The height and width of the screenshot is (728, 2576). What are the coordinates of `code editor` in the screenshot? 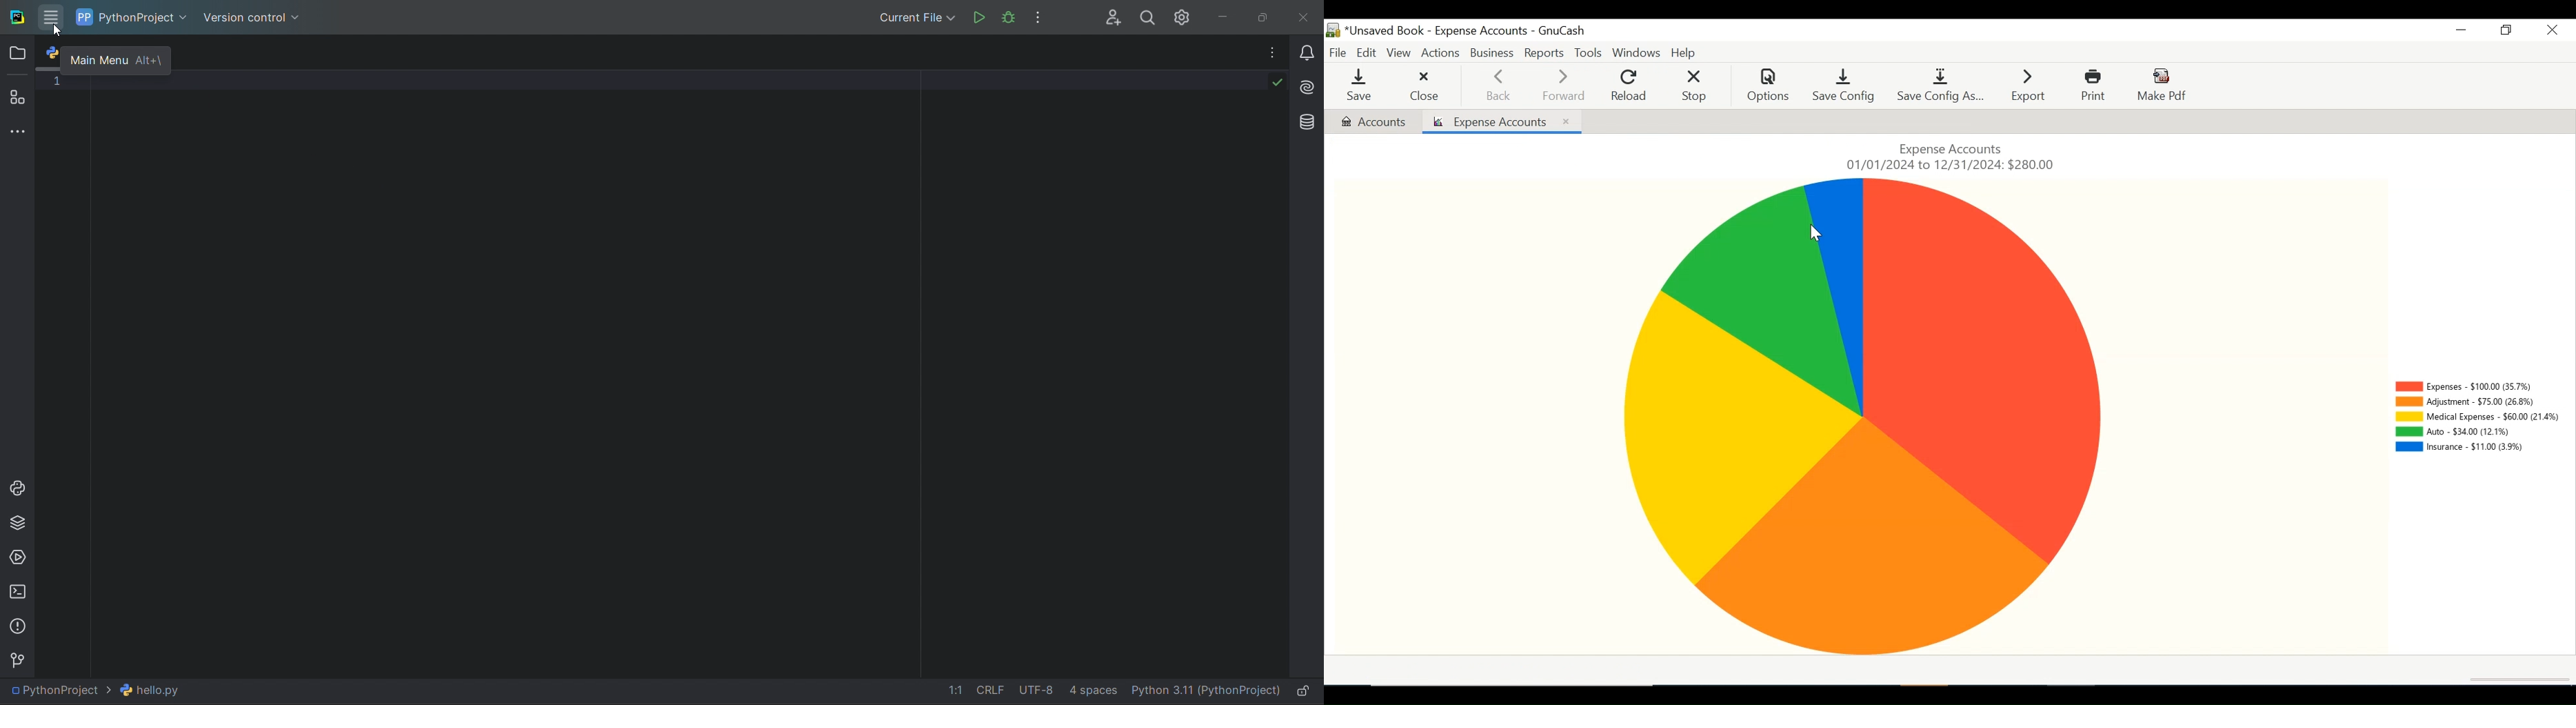 It's located at (665, 373).